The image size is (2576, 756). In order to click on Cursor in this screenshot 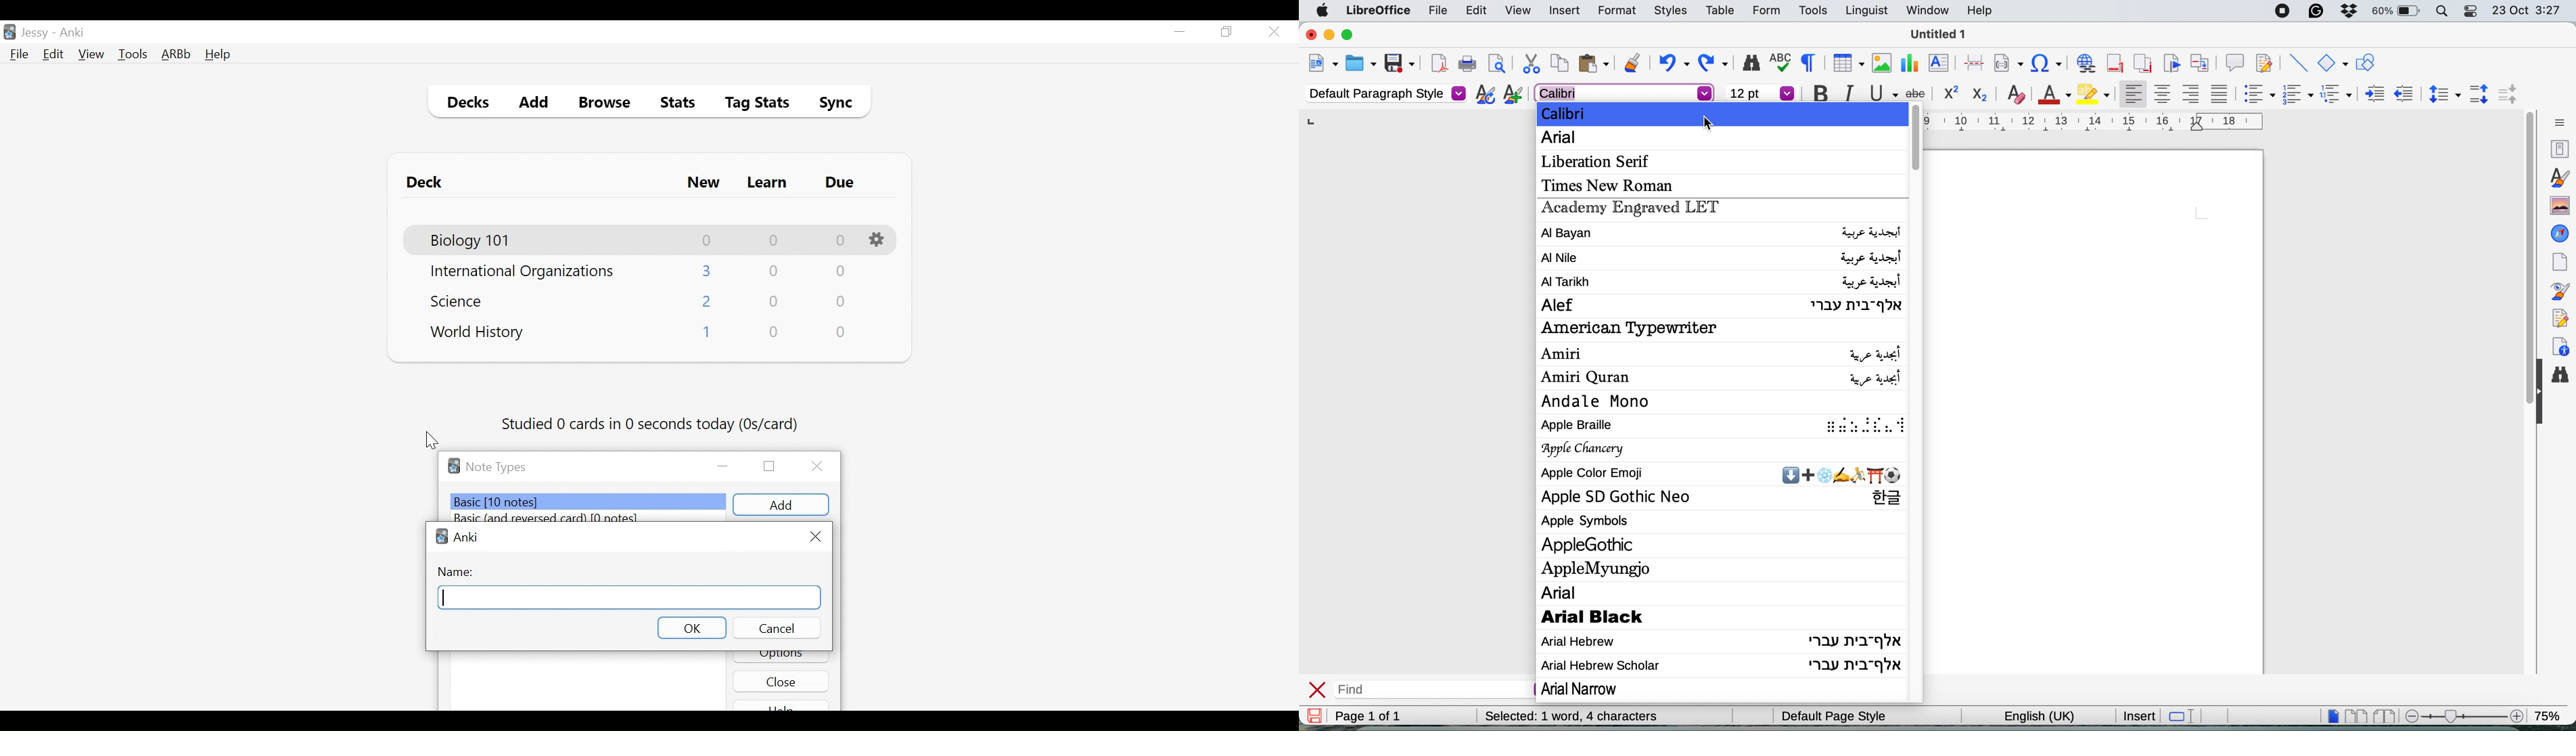, I will do `click(432, 441)`.